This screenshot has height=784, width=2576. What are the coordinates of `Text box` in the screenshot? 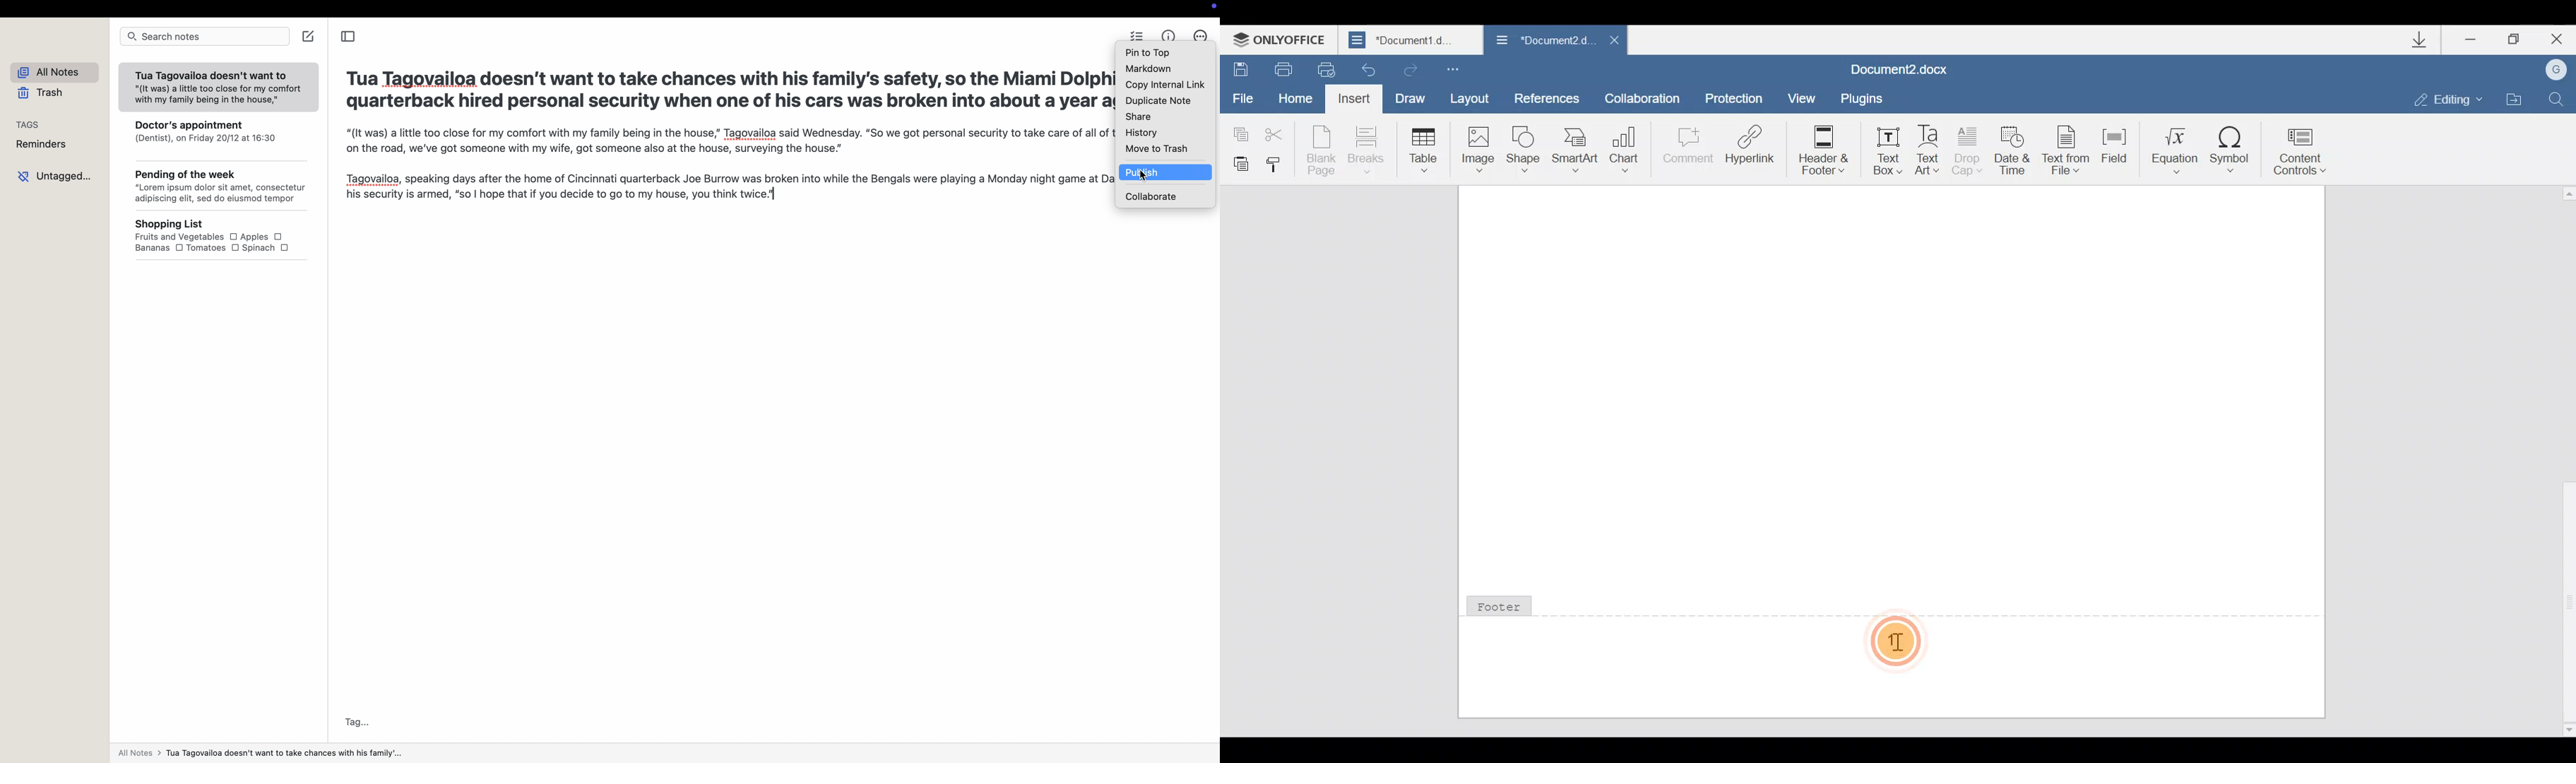 It's located at (1884, 148).